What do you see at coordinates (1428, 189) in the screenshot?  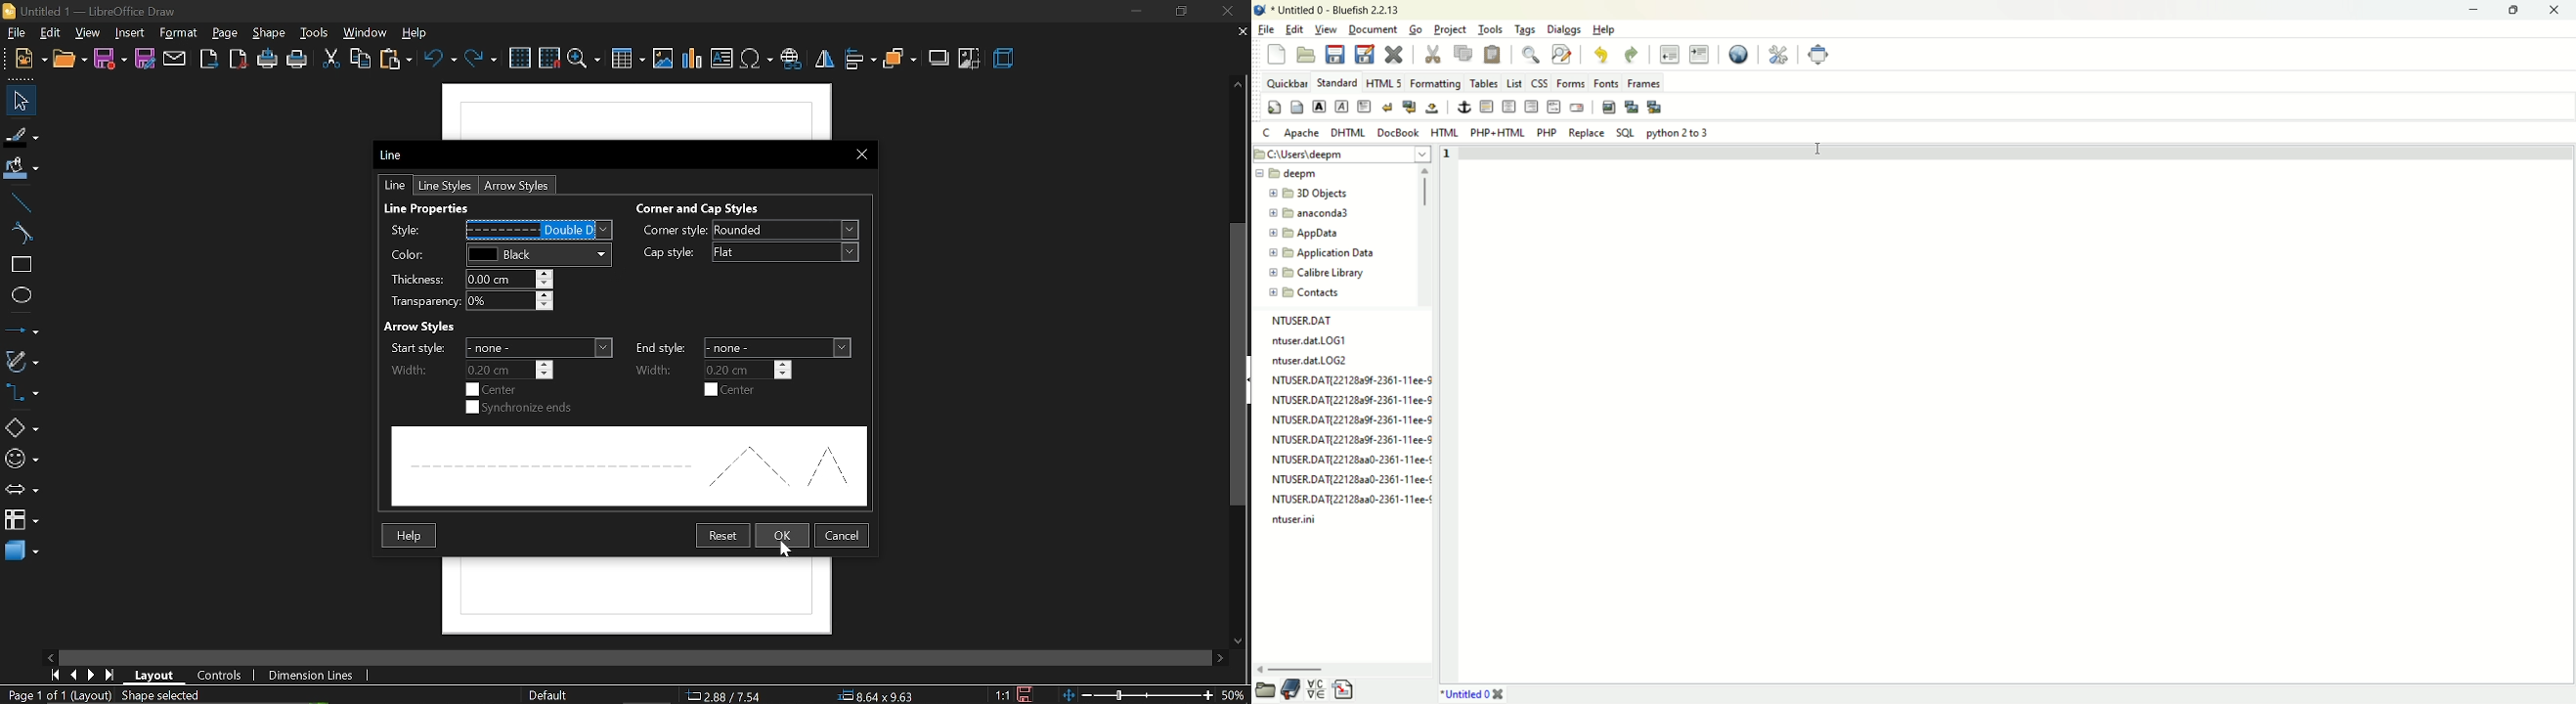 I see `vertical scroll bar` at bounding box center [1428, 189].